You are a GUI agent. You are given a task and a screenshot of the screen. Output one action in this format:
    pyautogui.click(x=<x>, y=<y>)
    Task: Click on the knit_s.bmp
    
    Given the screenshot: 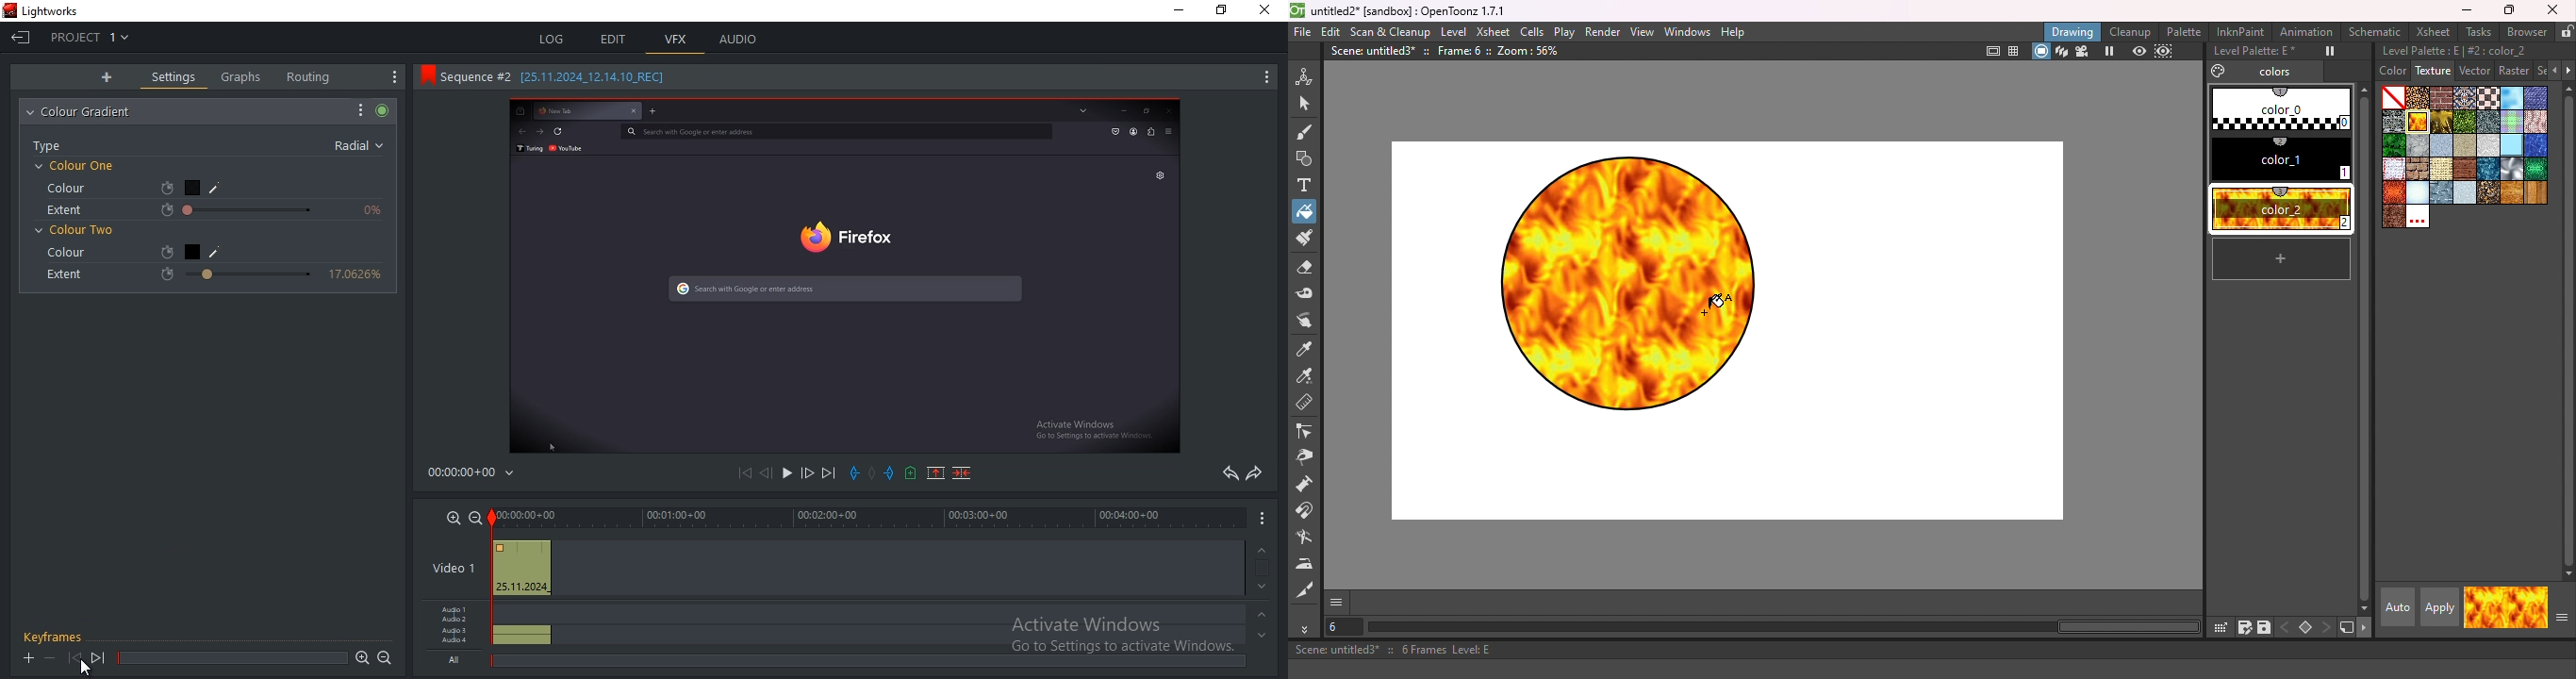 What is the action you would take?
    pyautogui.click(x=2535, y=122)
    